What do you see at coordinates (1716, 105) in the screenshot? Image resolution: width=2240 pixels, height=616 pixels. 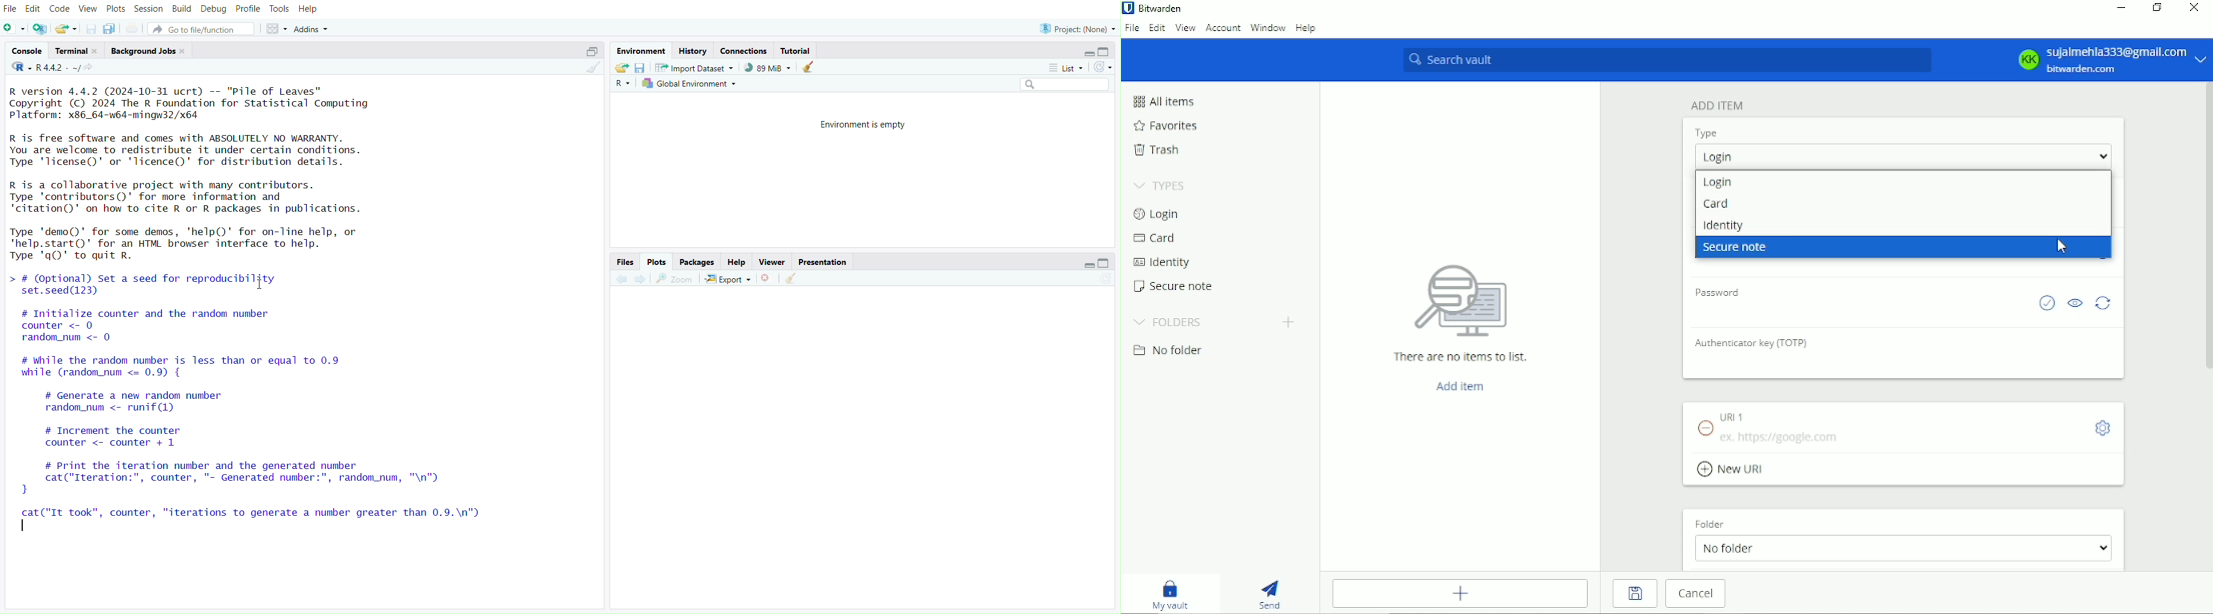 I see `Add item` at bounding box center [1716, 105].